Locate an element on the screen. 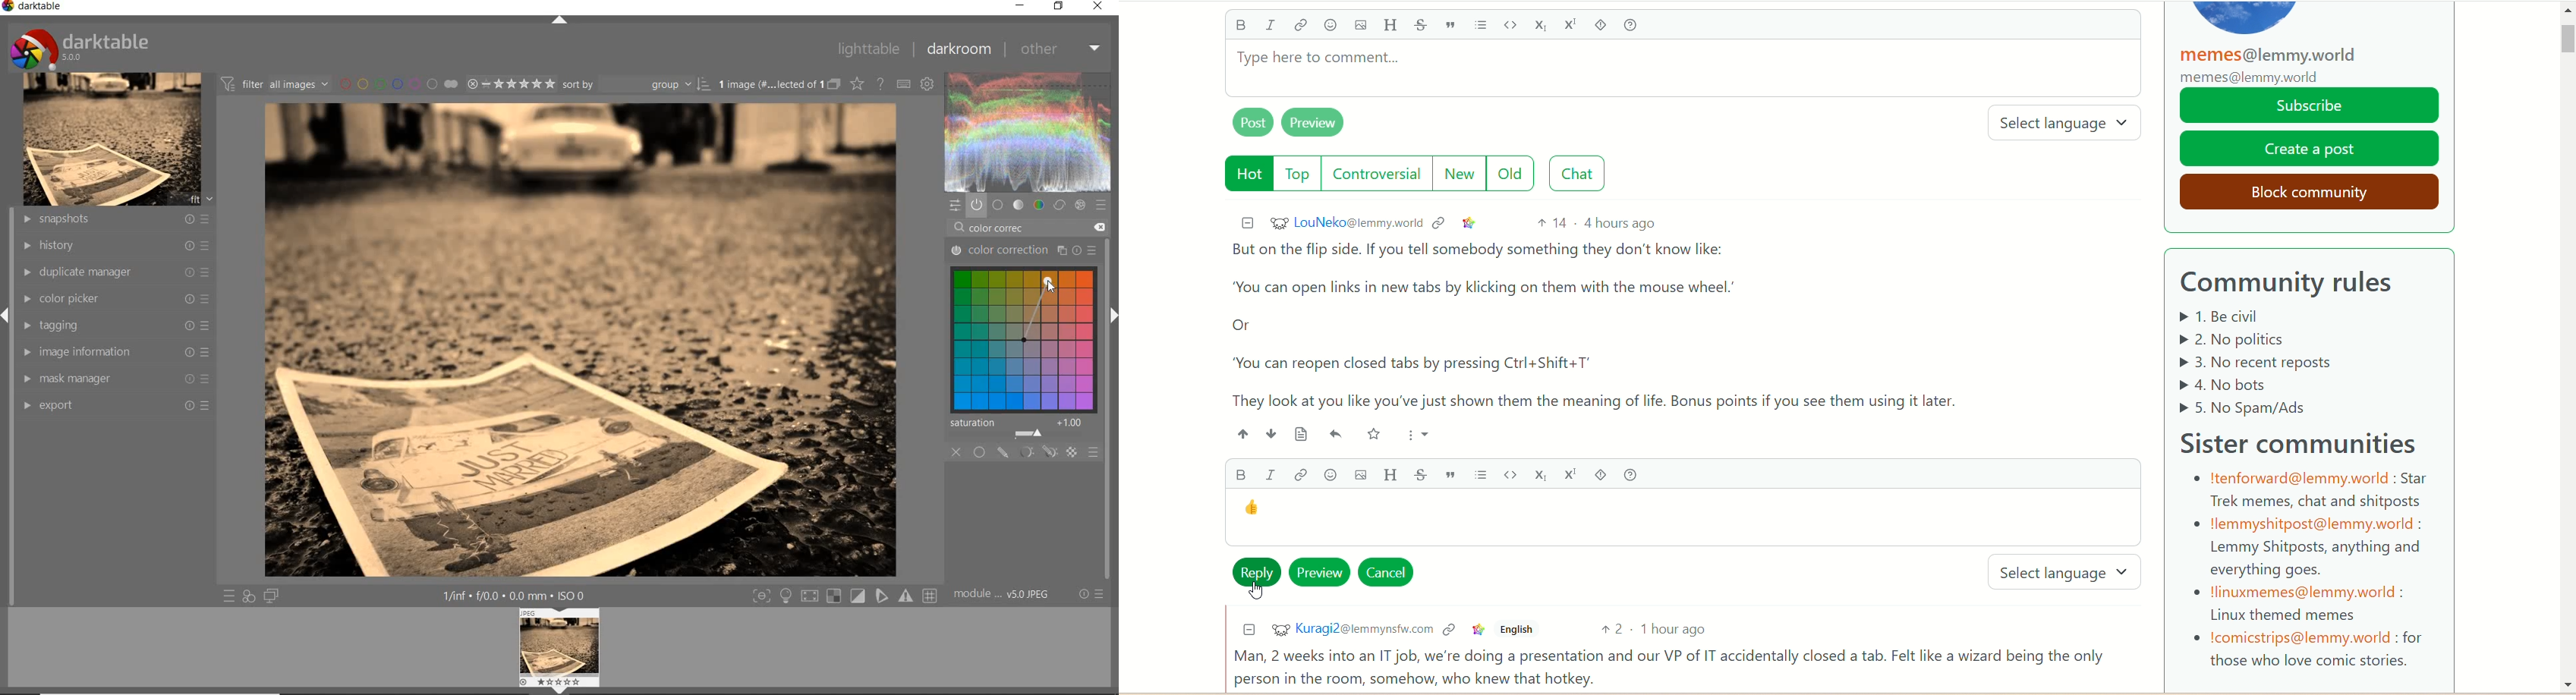  subscribe is located at coordinates (2310, 106).